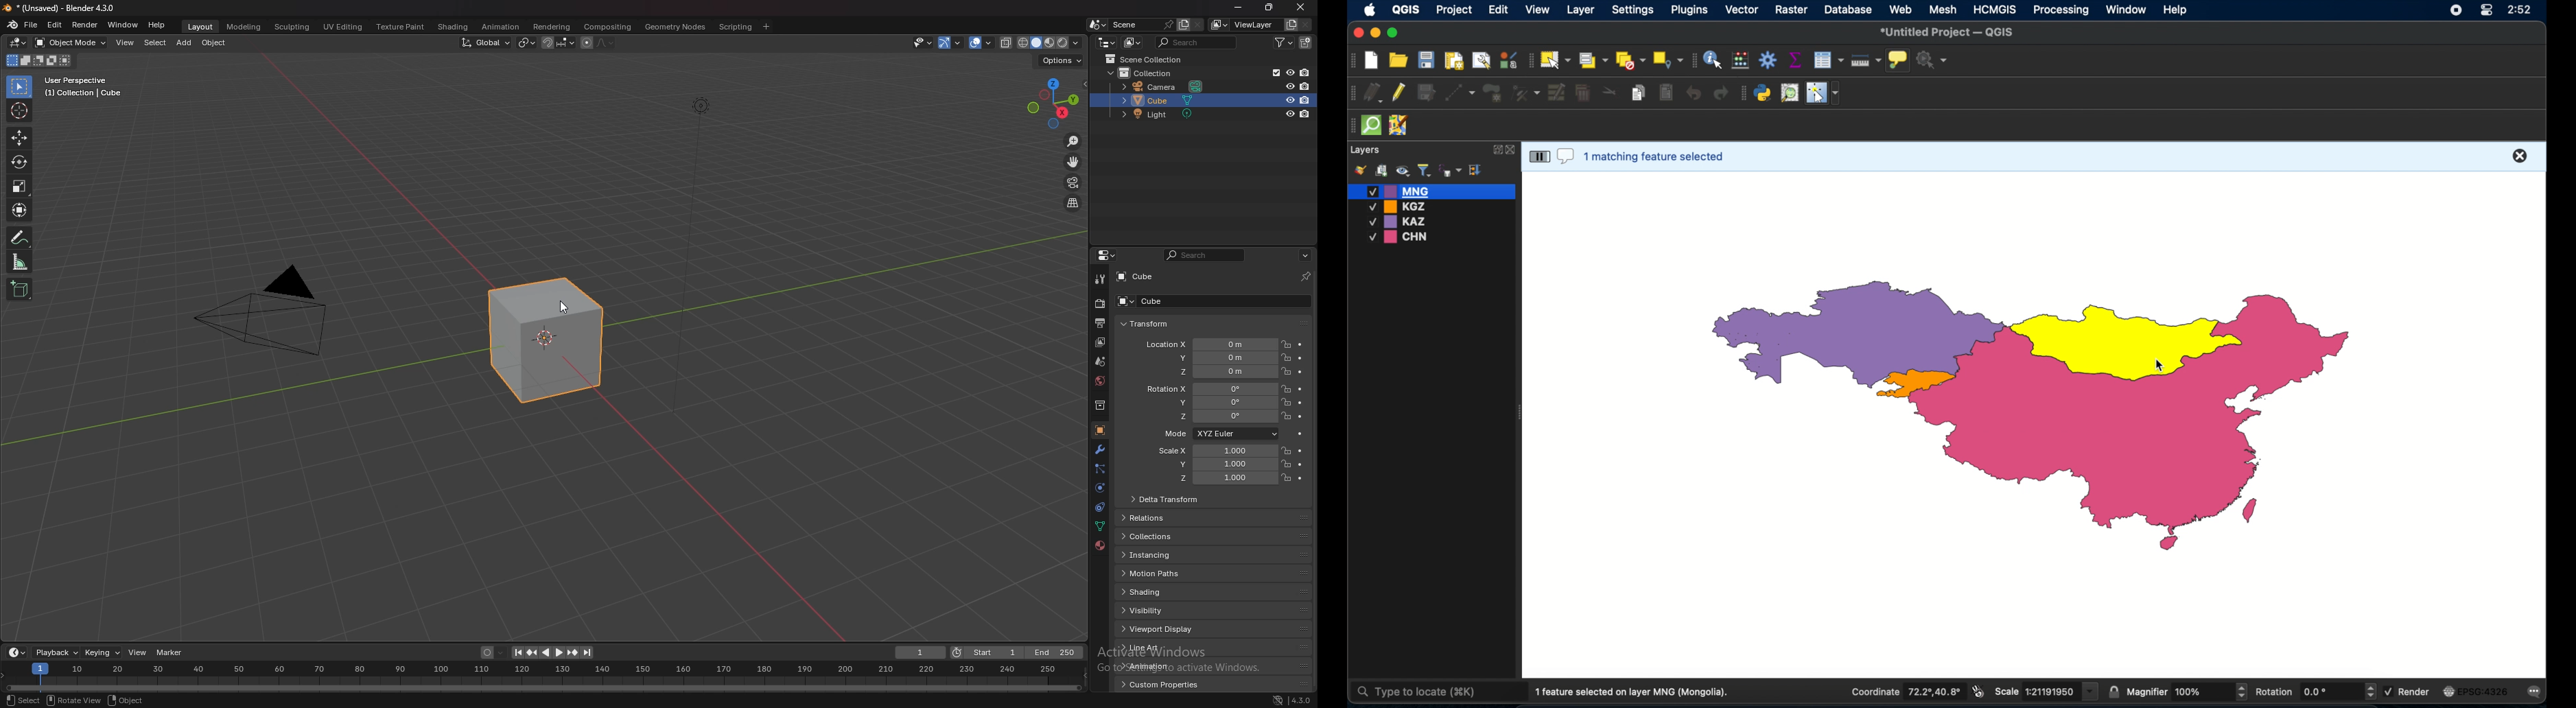  Describe the element at coordinates (1302, 479) in the screenshot. I see `animate property` at that location.